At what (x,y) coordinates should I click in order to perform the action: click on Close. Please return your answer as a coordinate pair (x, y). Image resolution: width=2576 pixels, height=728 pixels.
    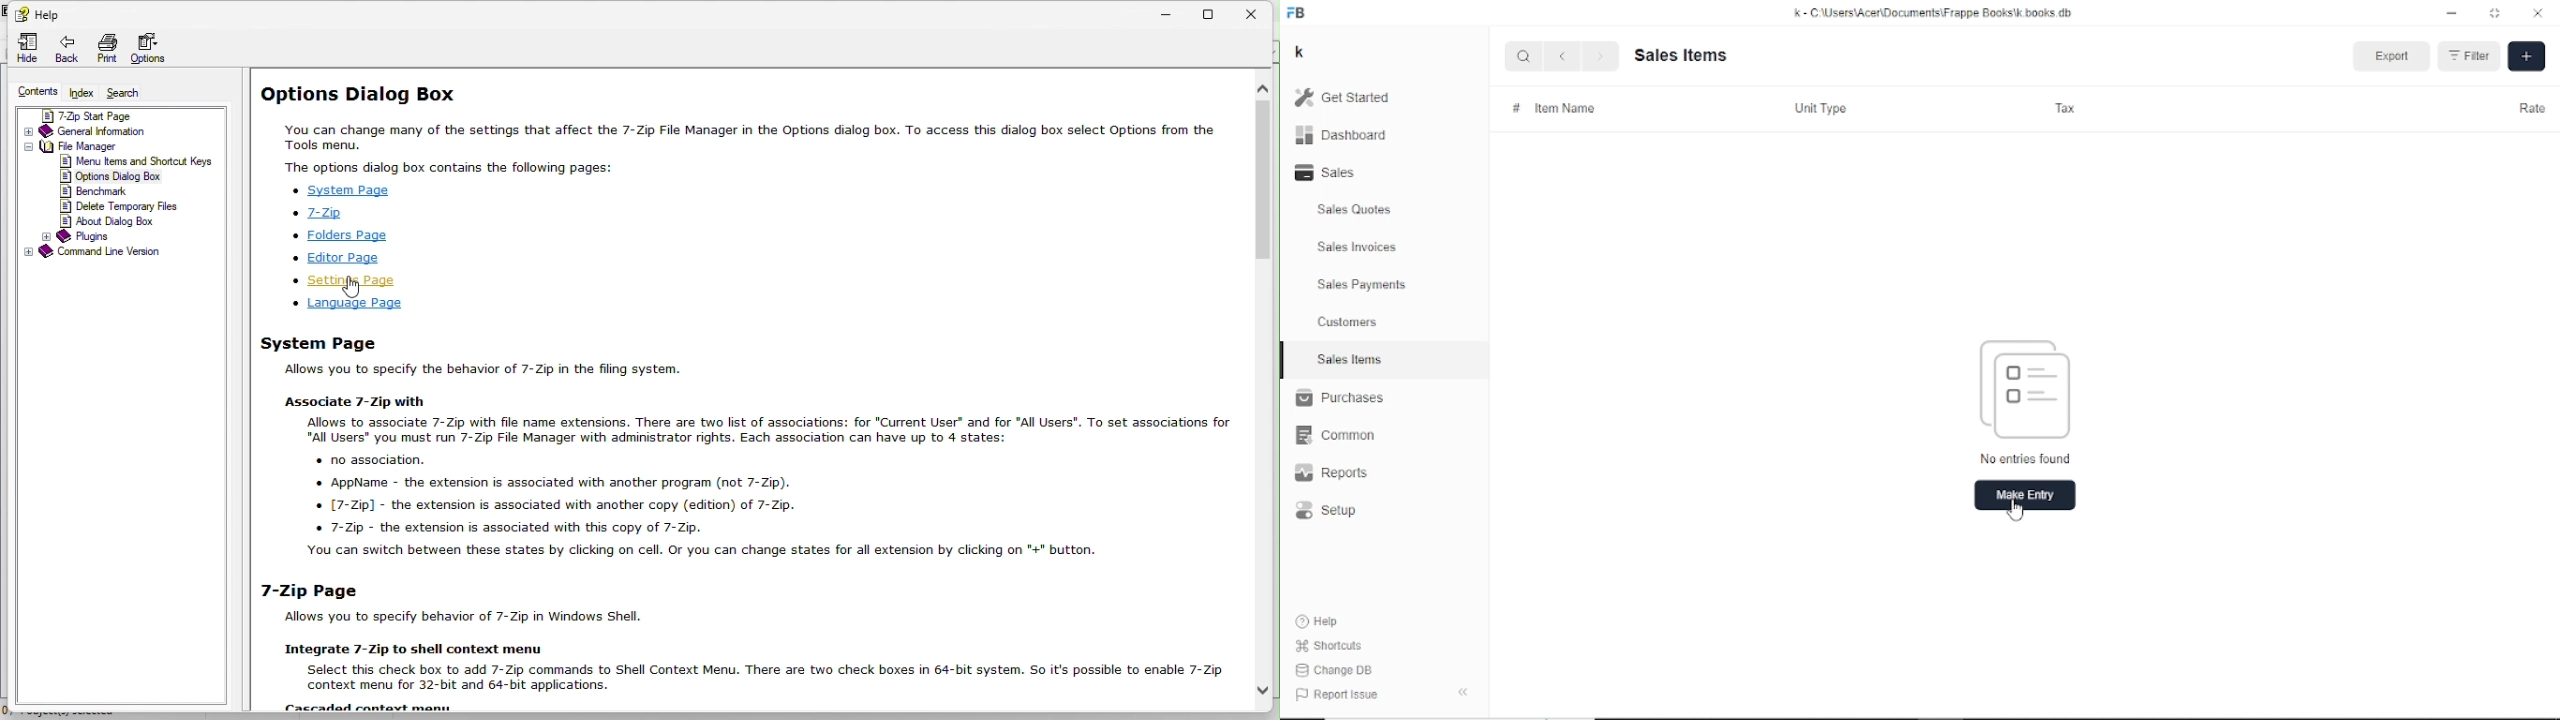
    Looking at the image, I should click on (2538, 13).